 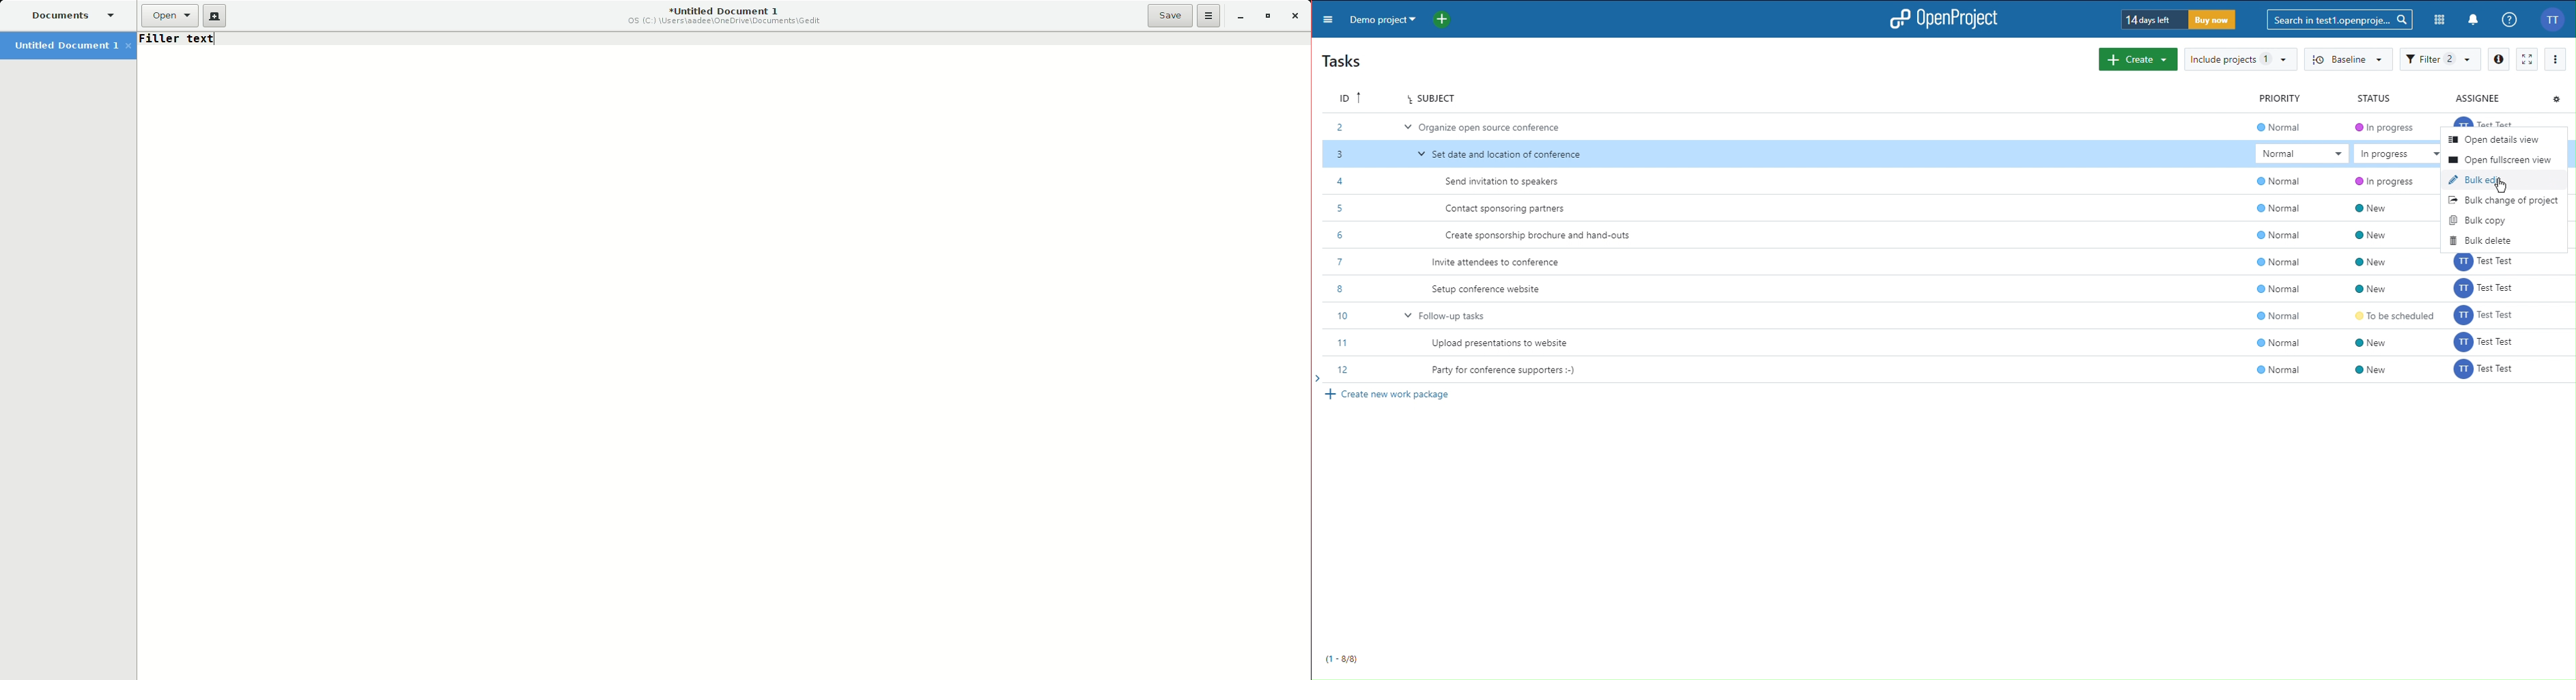 What do you see at coordinates (1266, 17) in the screenshot?
I see `Restore` at bounding box center [1266, 17].